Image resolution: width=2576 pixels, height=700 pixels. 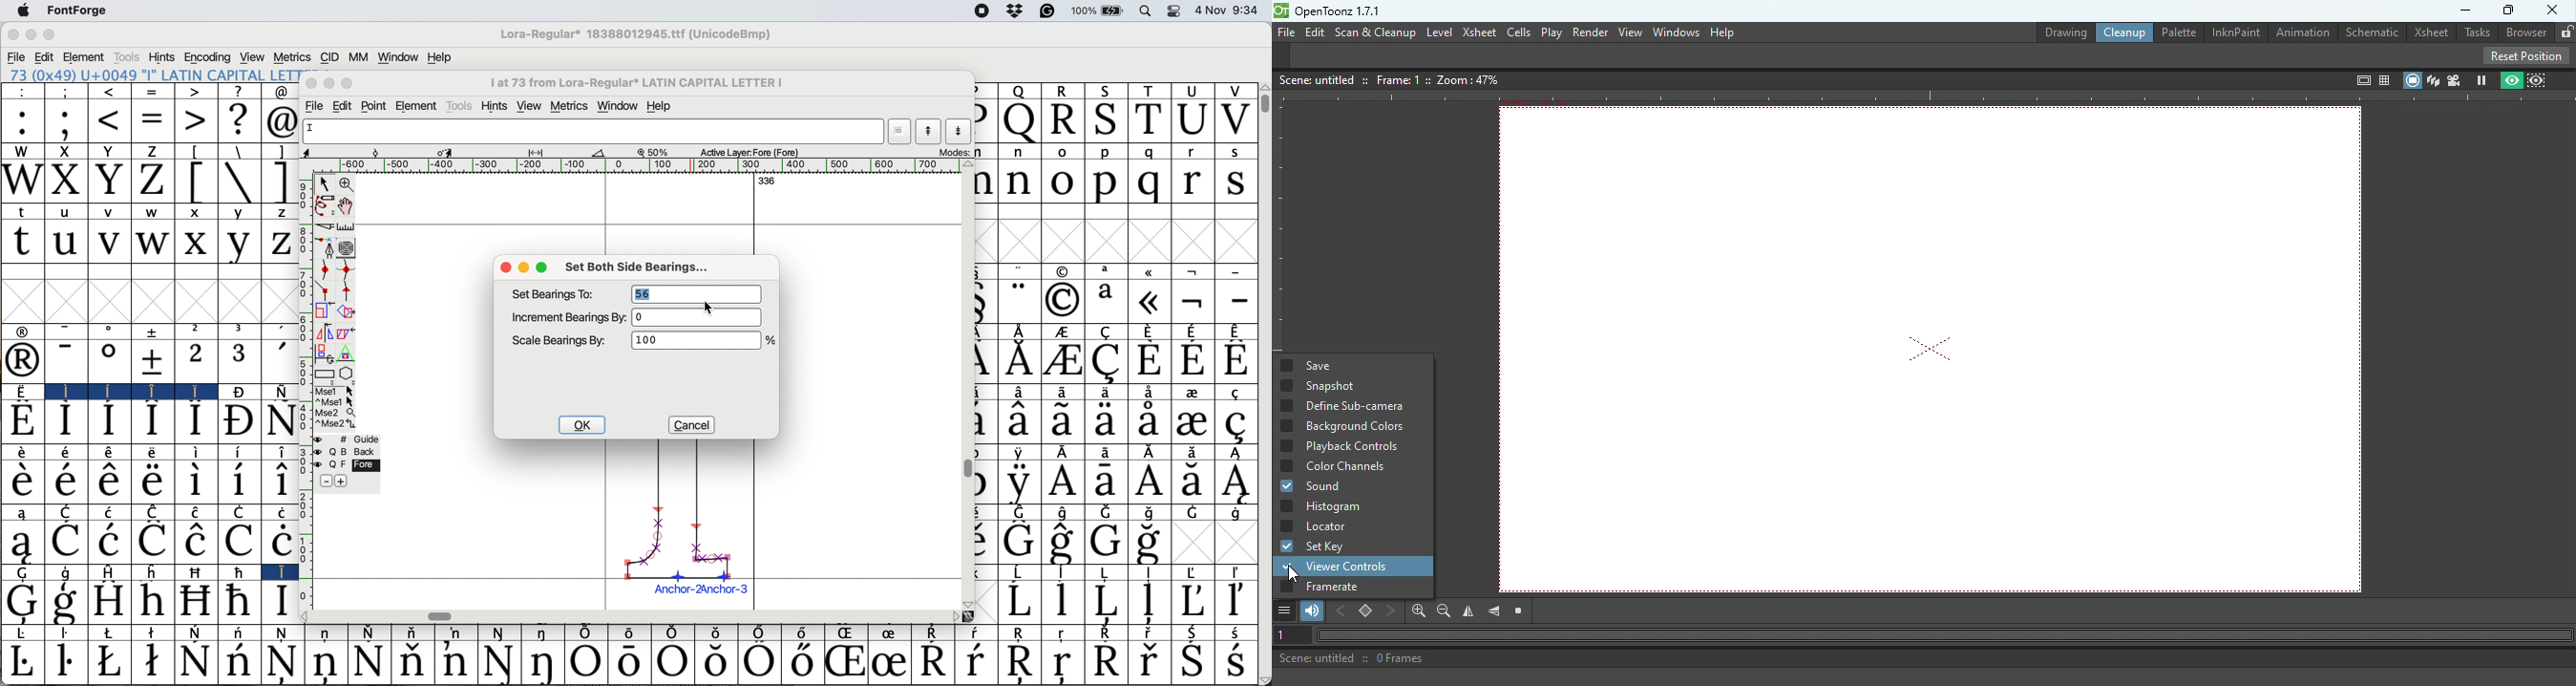 I want to click on Symbol, so click(x=1019, y=543).